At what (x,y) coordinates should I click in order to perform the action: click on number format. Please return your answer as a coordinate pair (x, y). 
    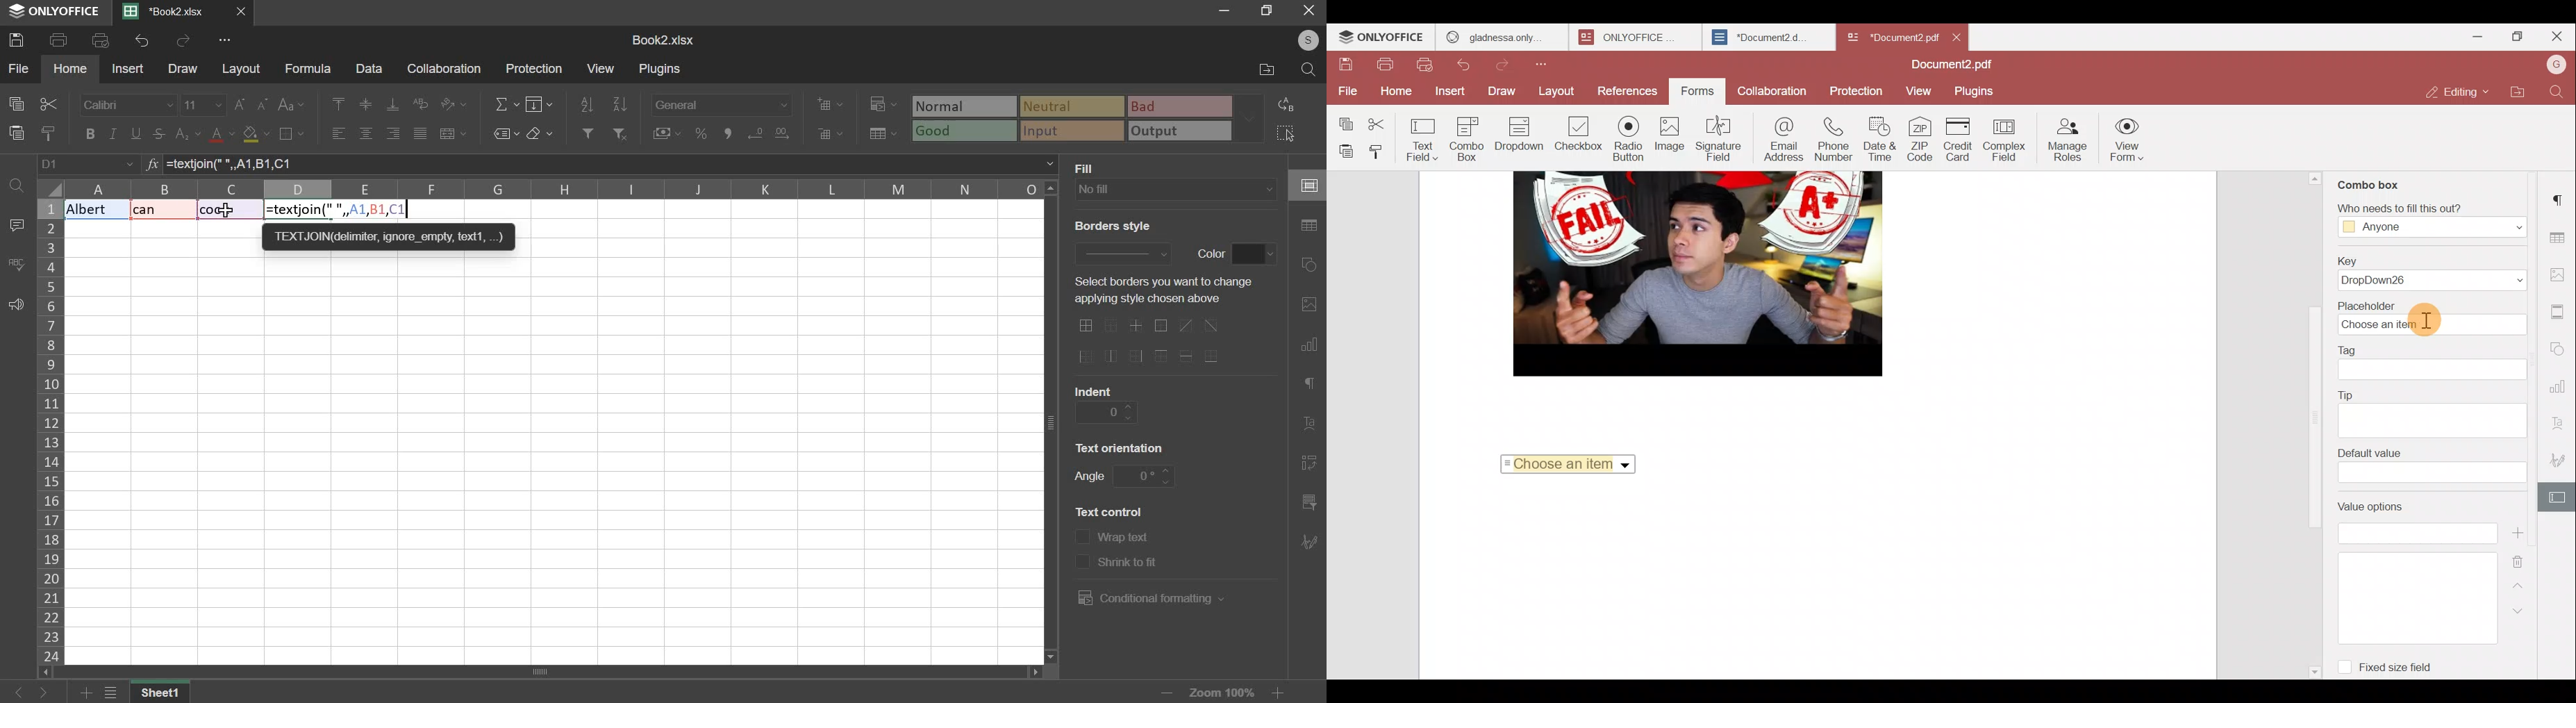
    Looking at the image, I should click on (722, 103).